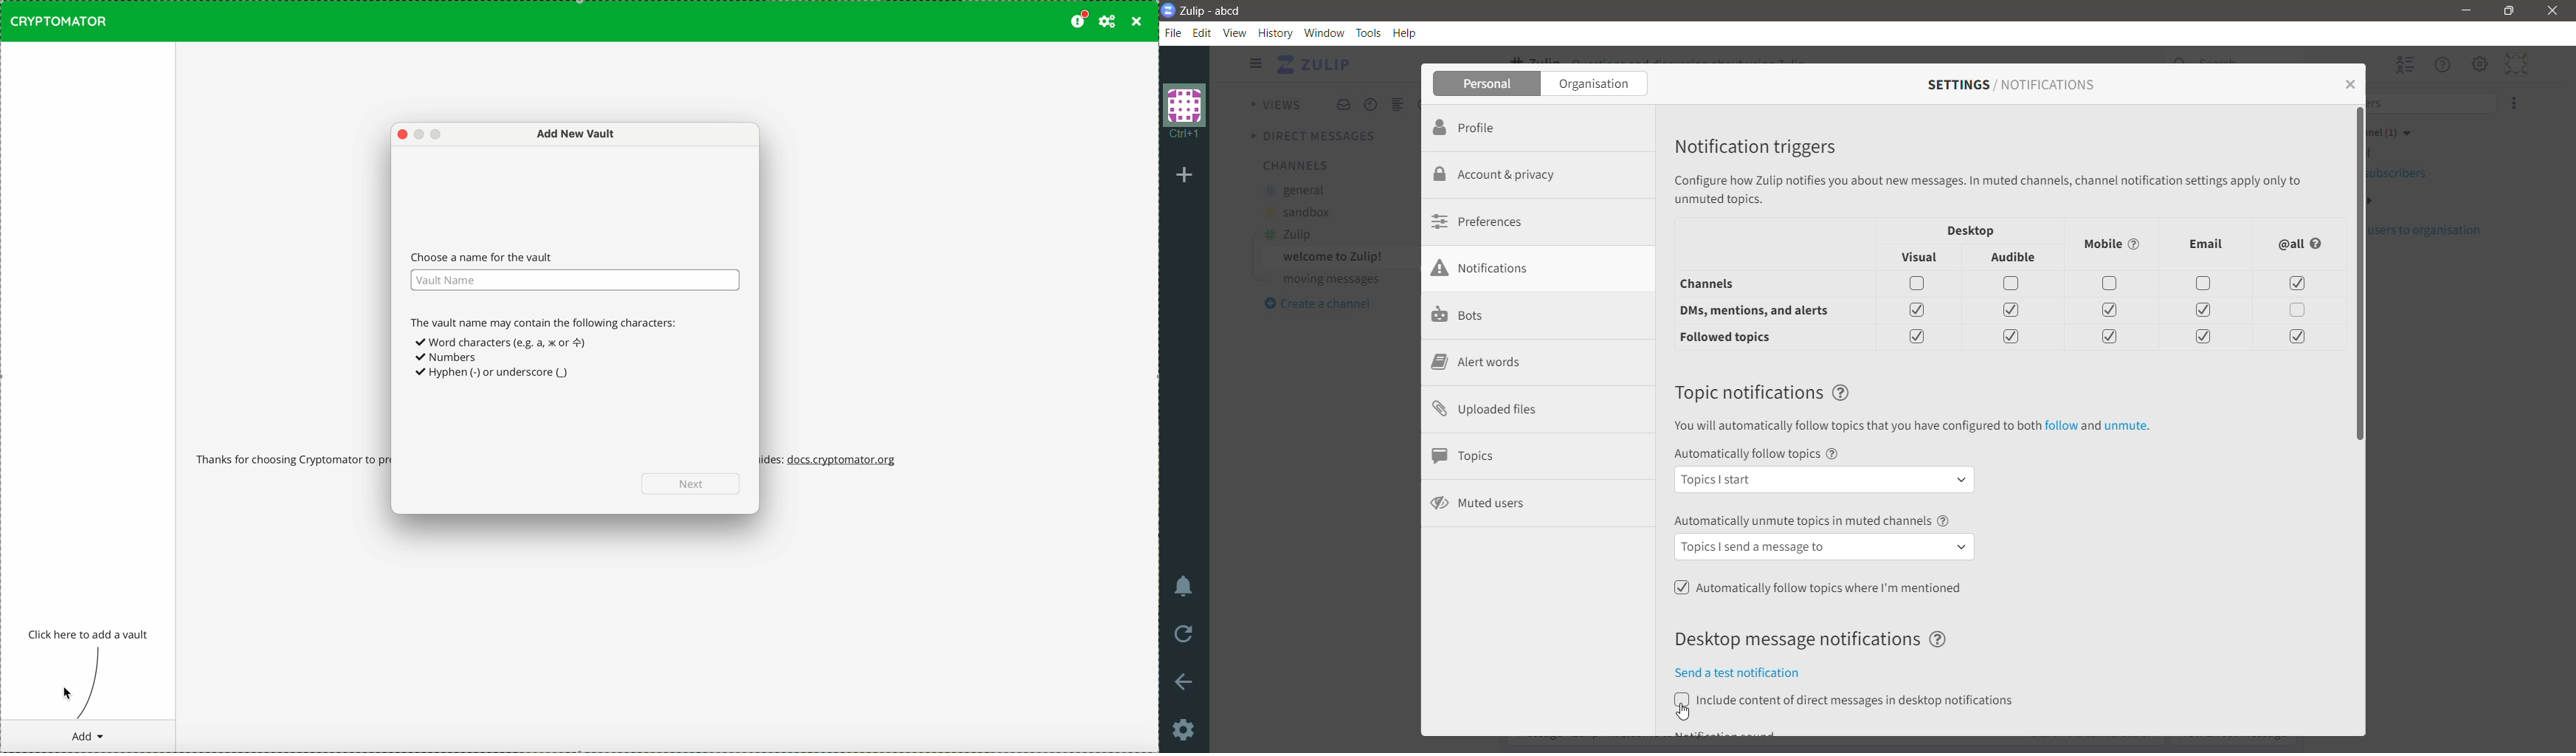  I want to click on Set 'Automatically unmute topics in muted channels', so click(1826, 538).